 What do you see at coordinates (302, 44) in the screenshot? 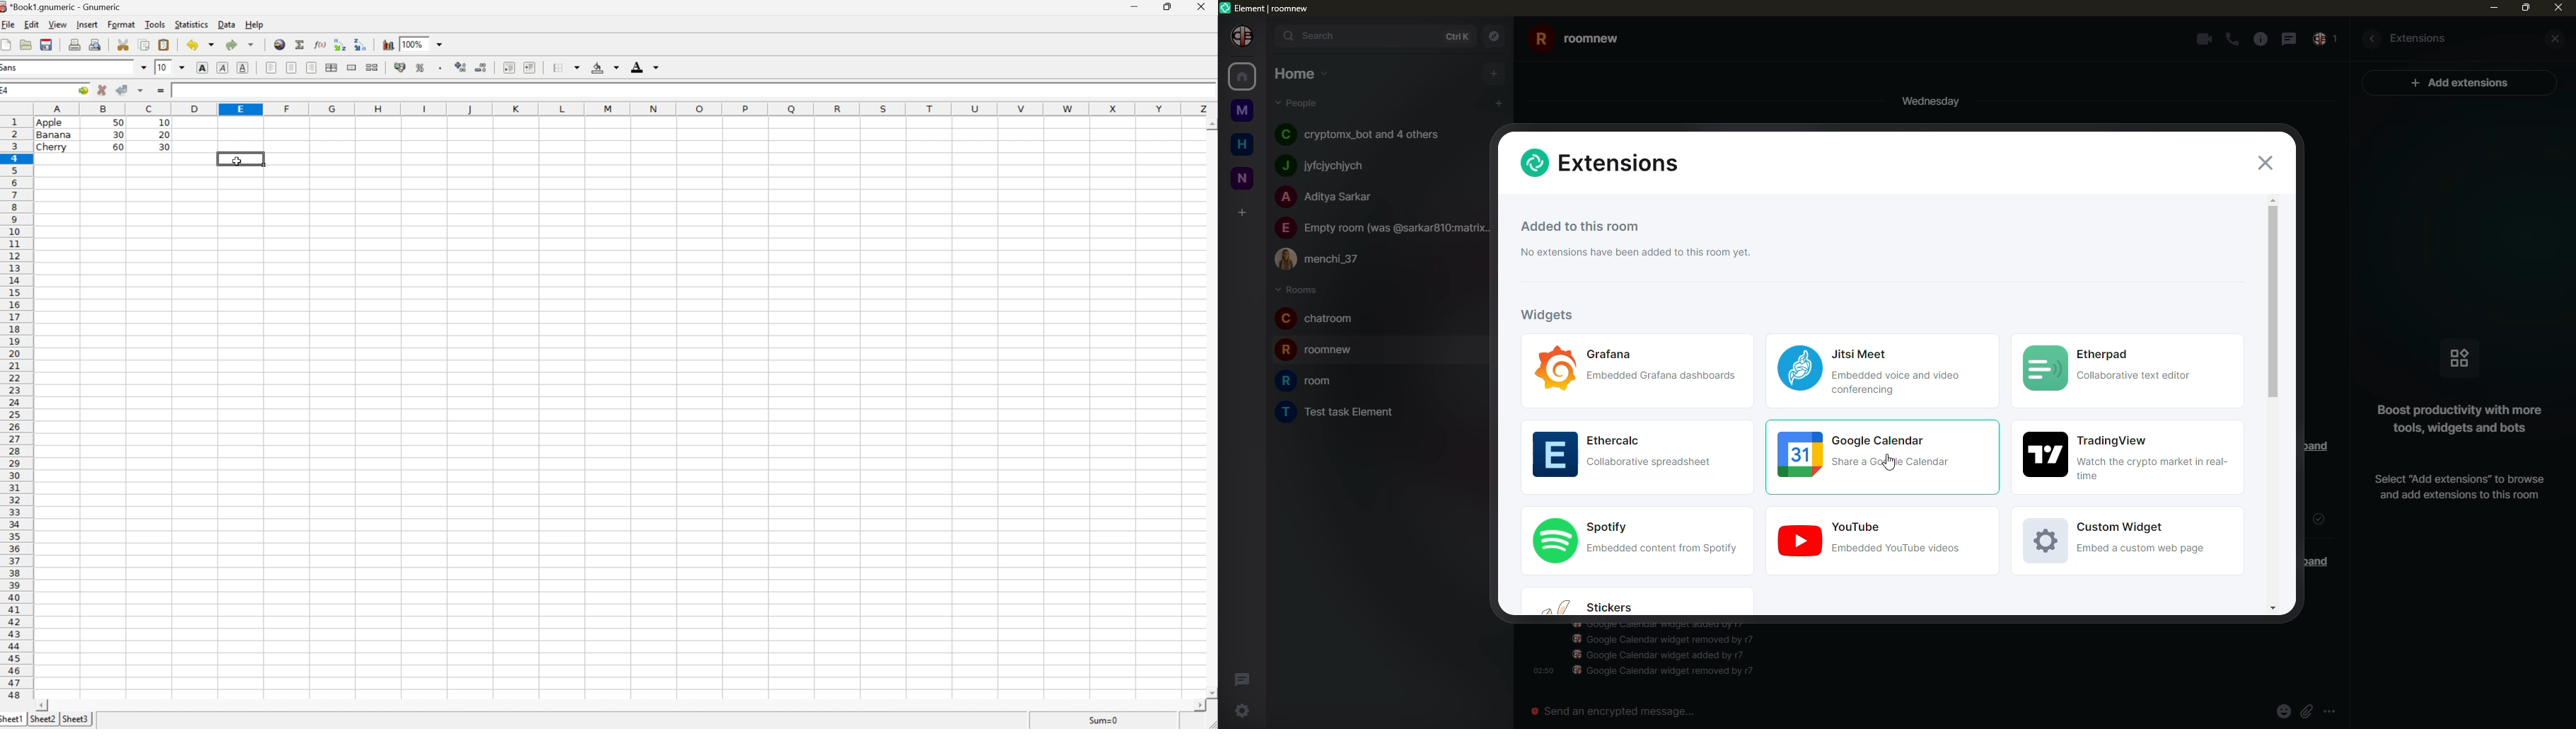
I see `sum in current cell` at bounding box center [302, 44].